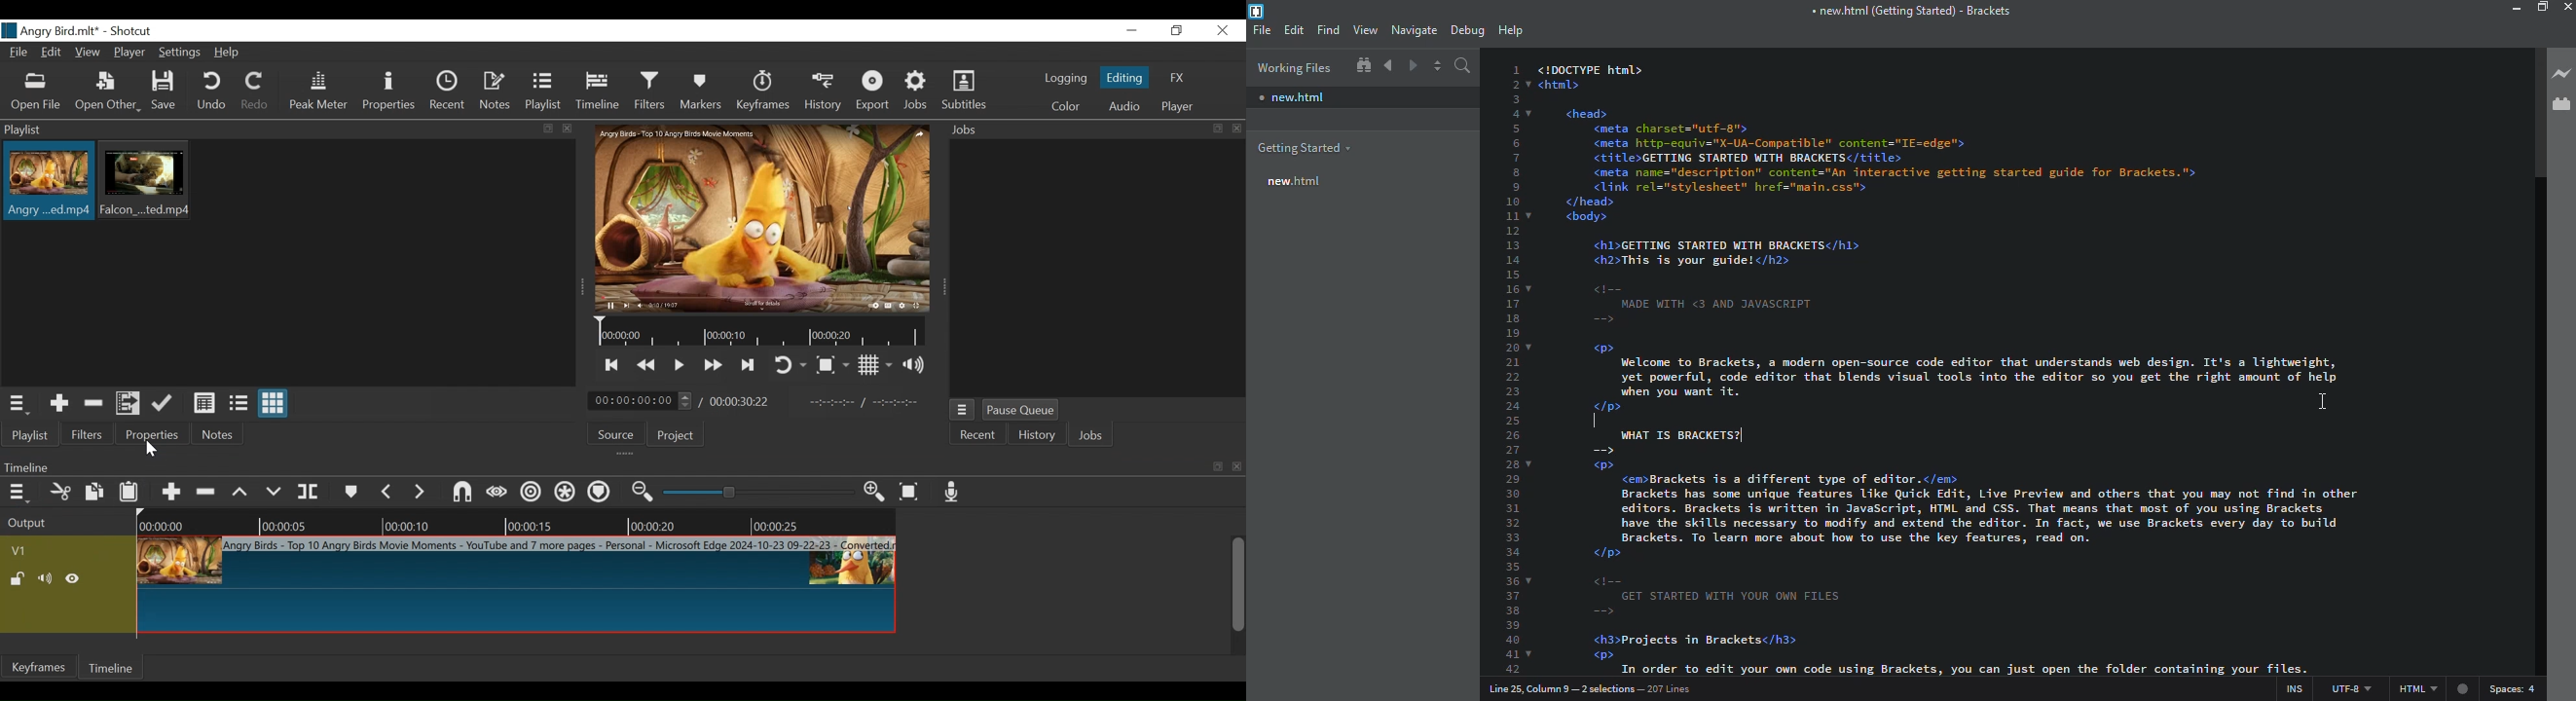  I want to click on Peak Meter, so click(317, 94).